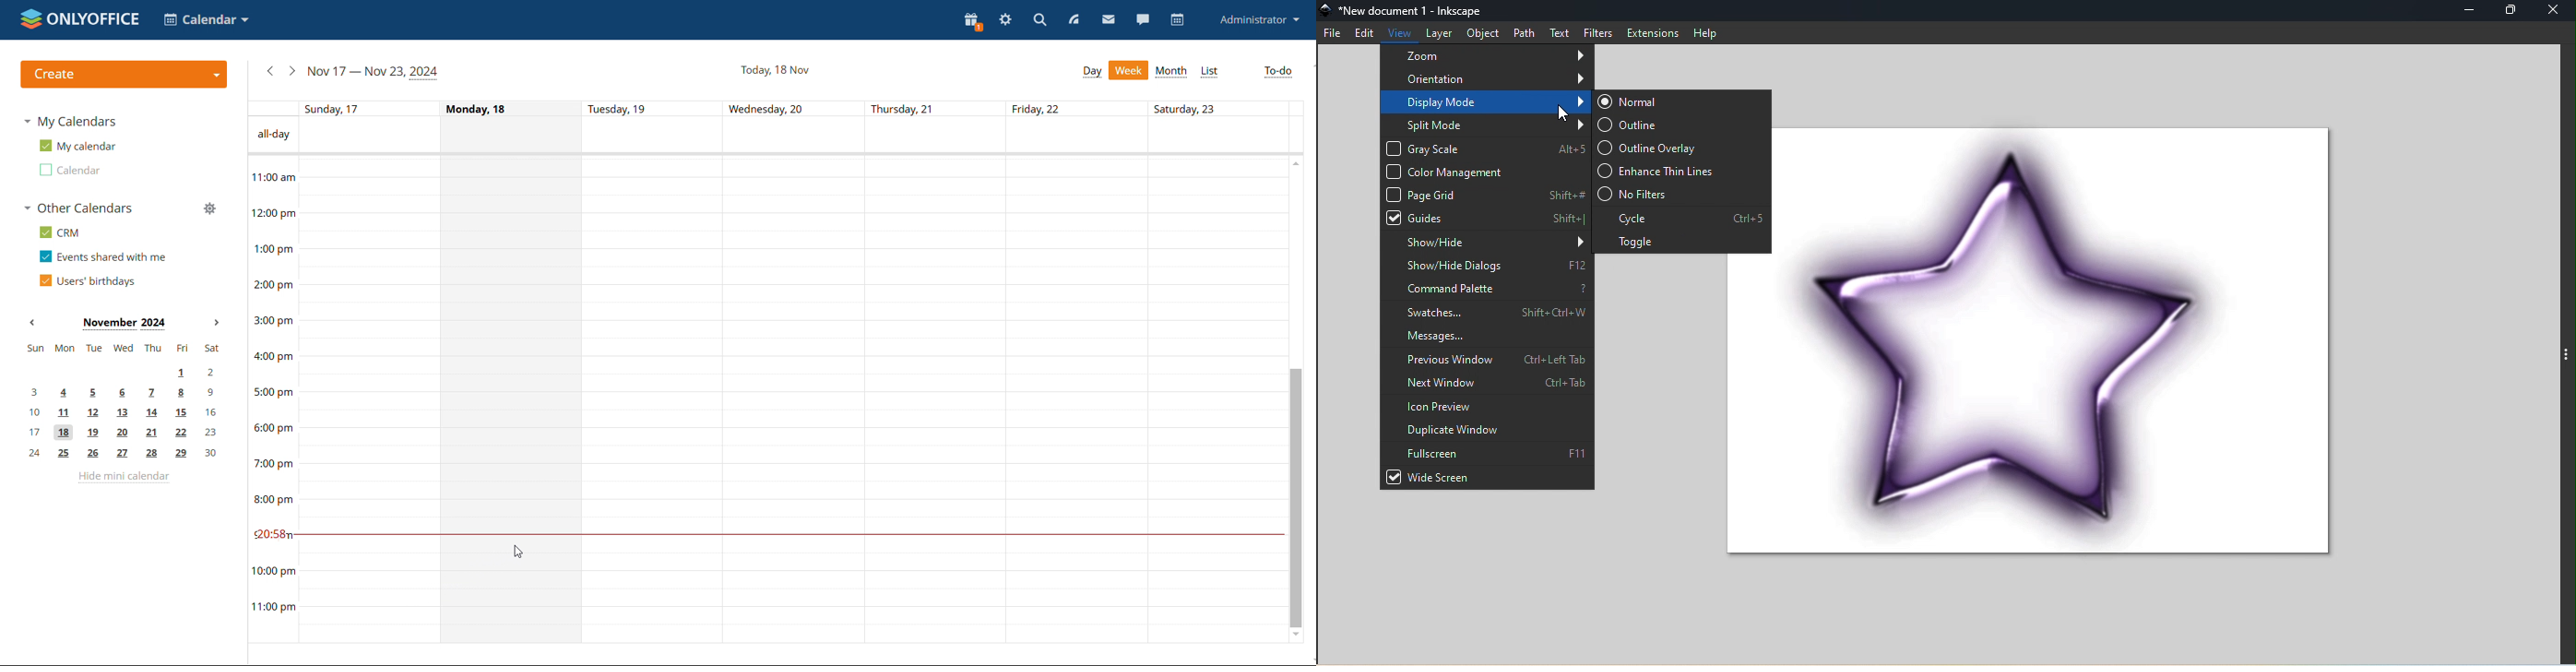  What do you see at coordinates (1006, 19) in the screenshot?
I see `settings` at bounding box center [1006, 19].